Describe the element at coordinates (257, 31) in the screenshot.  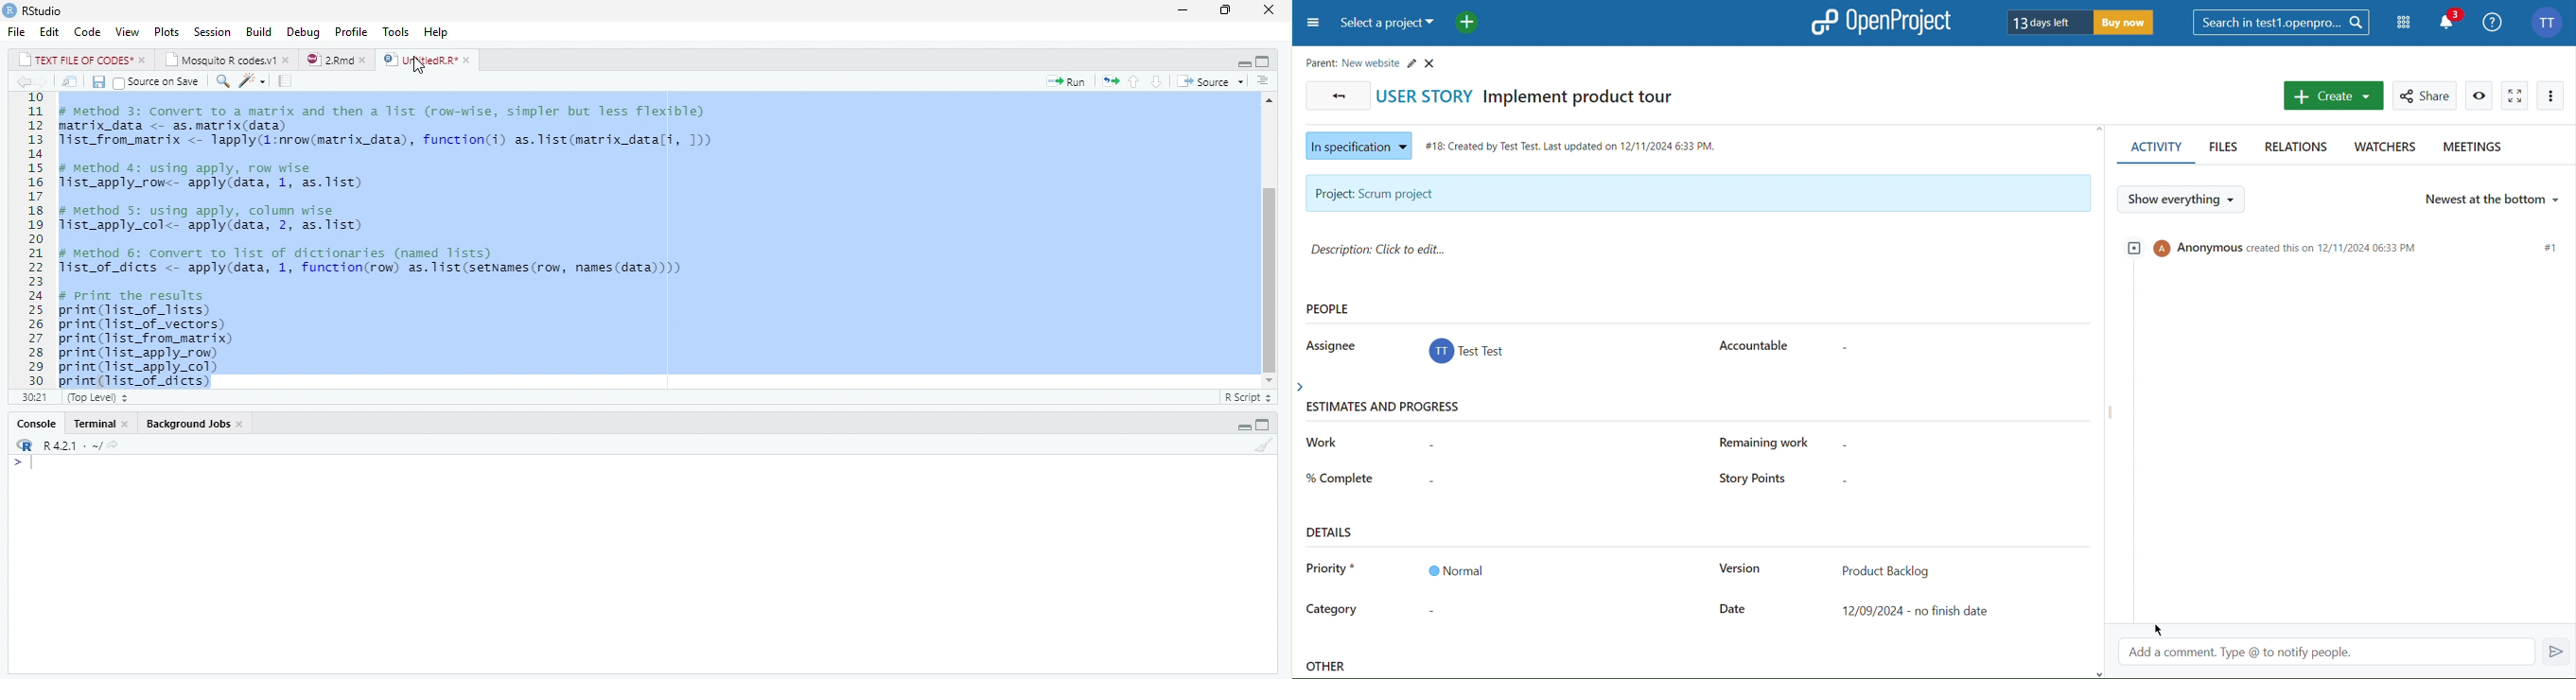
I see `Build` at that location.